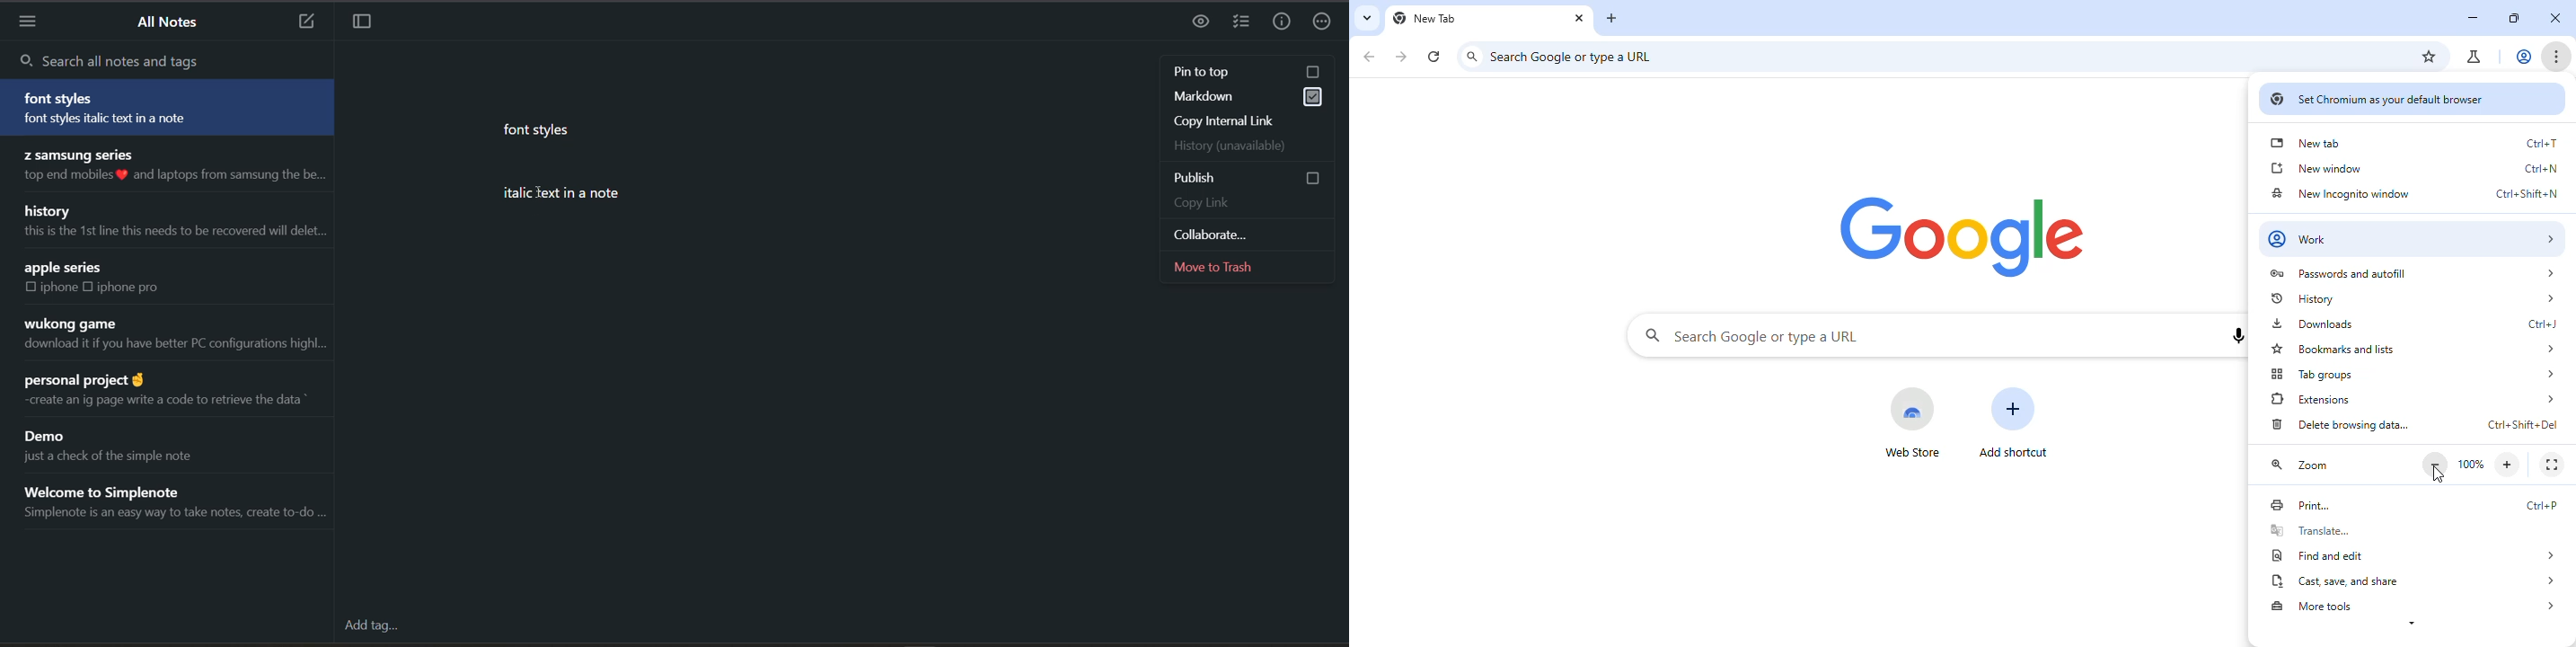  What do you see at coordinates (1285, 20) in the screenshot?
I see `info` at bounding box center [1285, 20].